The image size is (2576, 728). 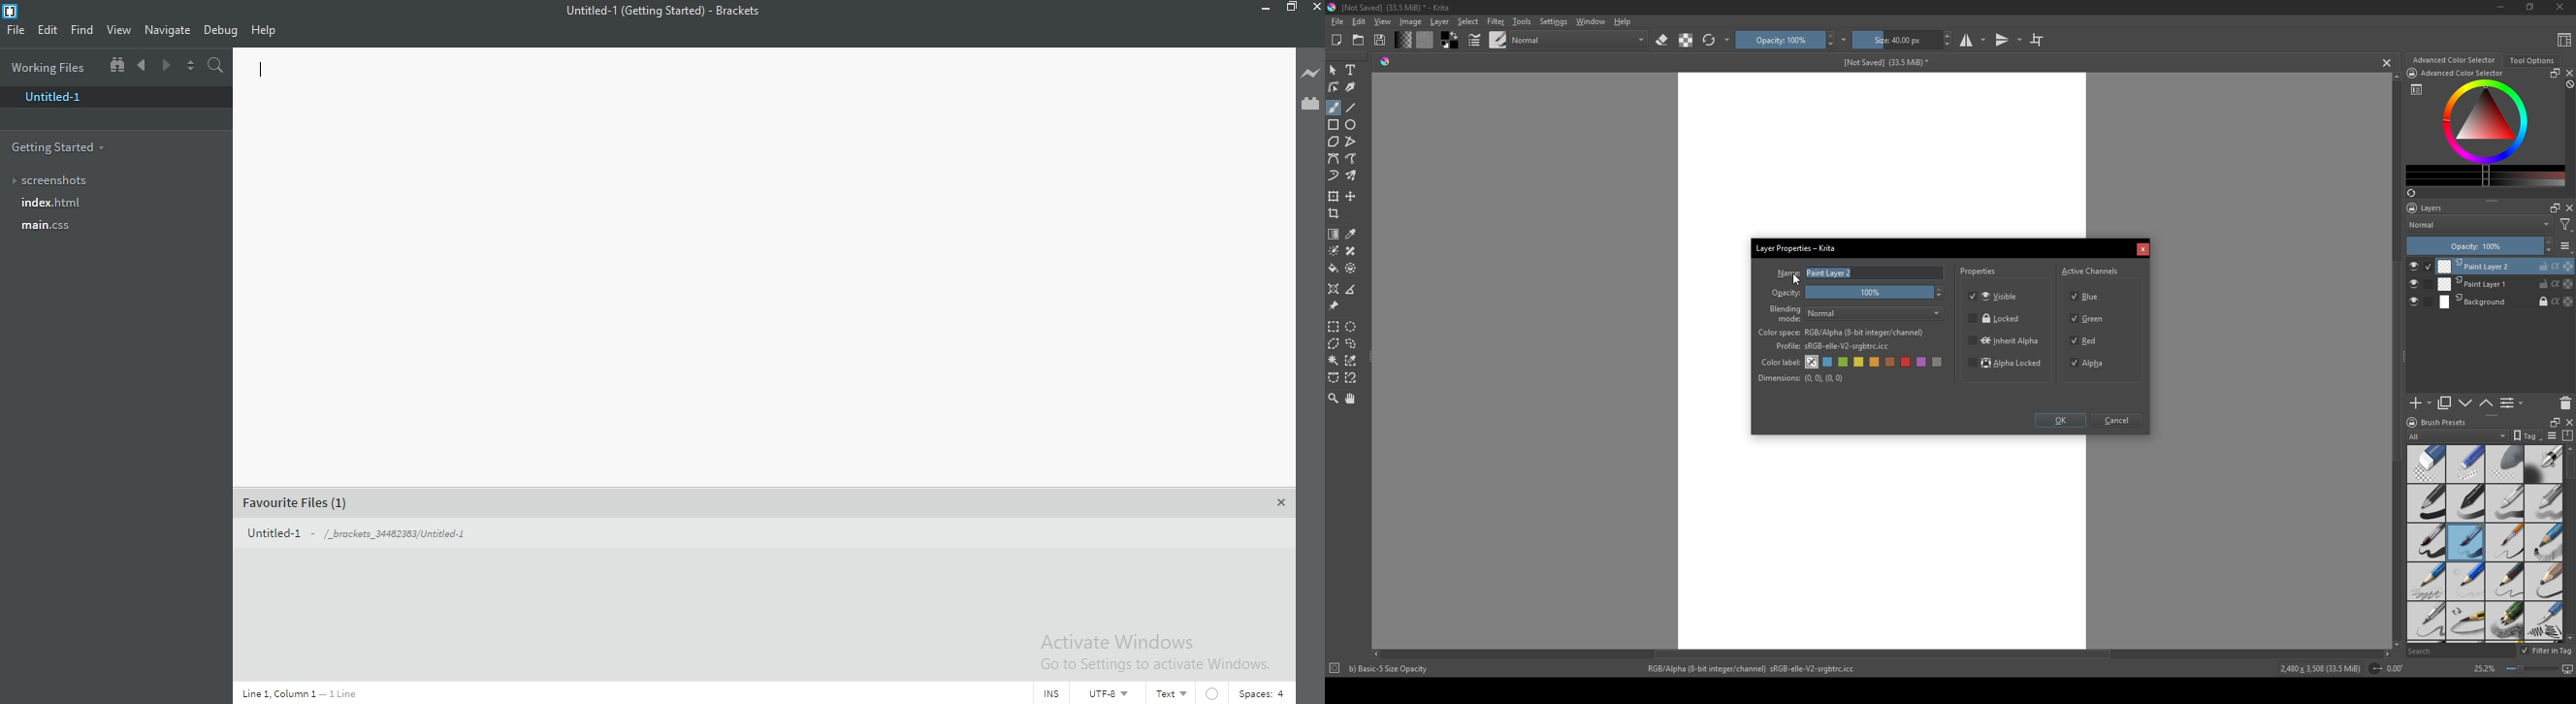 I want to click on change shade, so click(x=1402, y=40).